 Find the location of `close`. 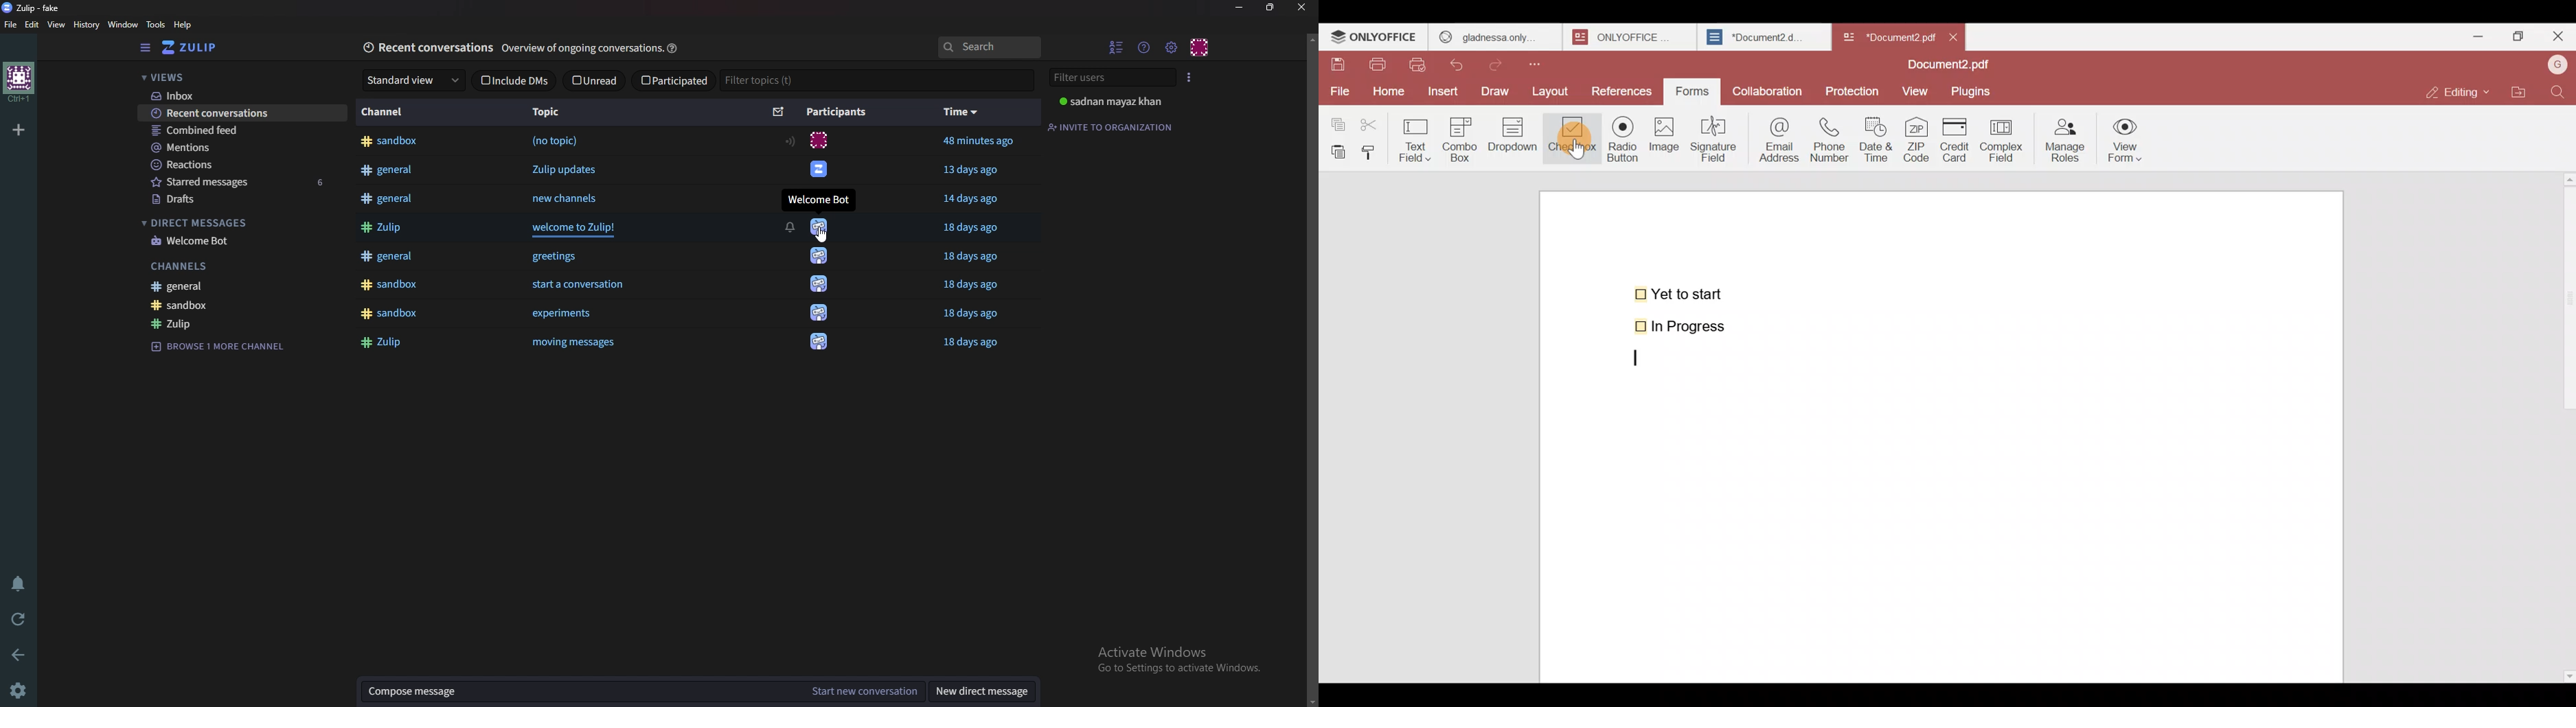

close is located at coordinates (1301, 9).